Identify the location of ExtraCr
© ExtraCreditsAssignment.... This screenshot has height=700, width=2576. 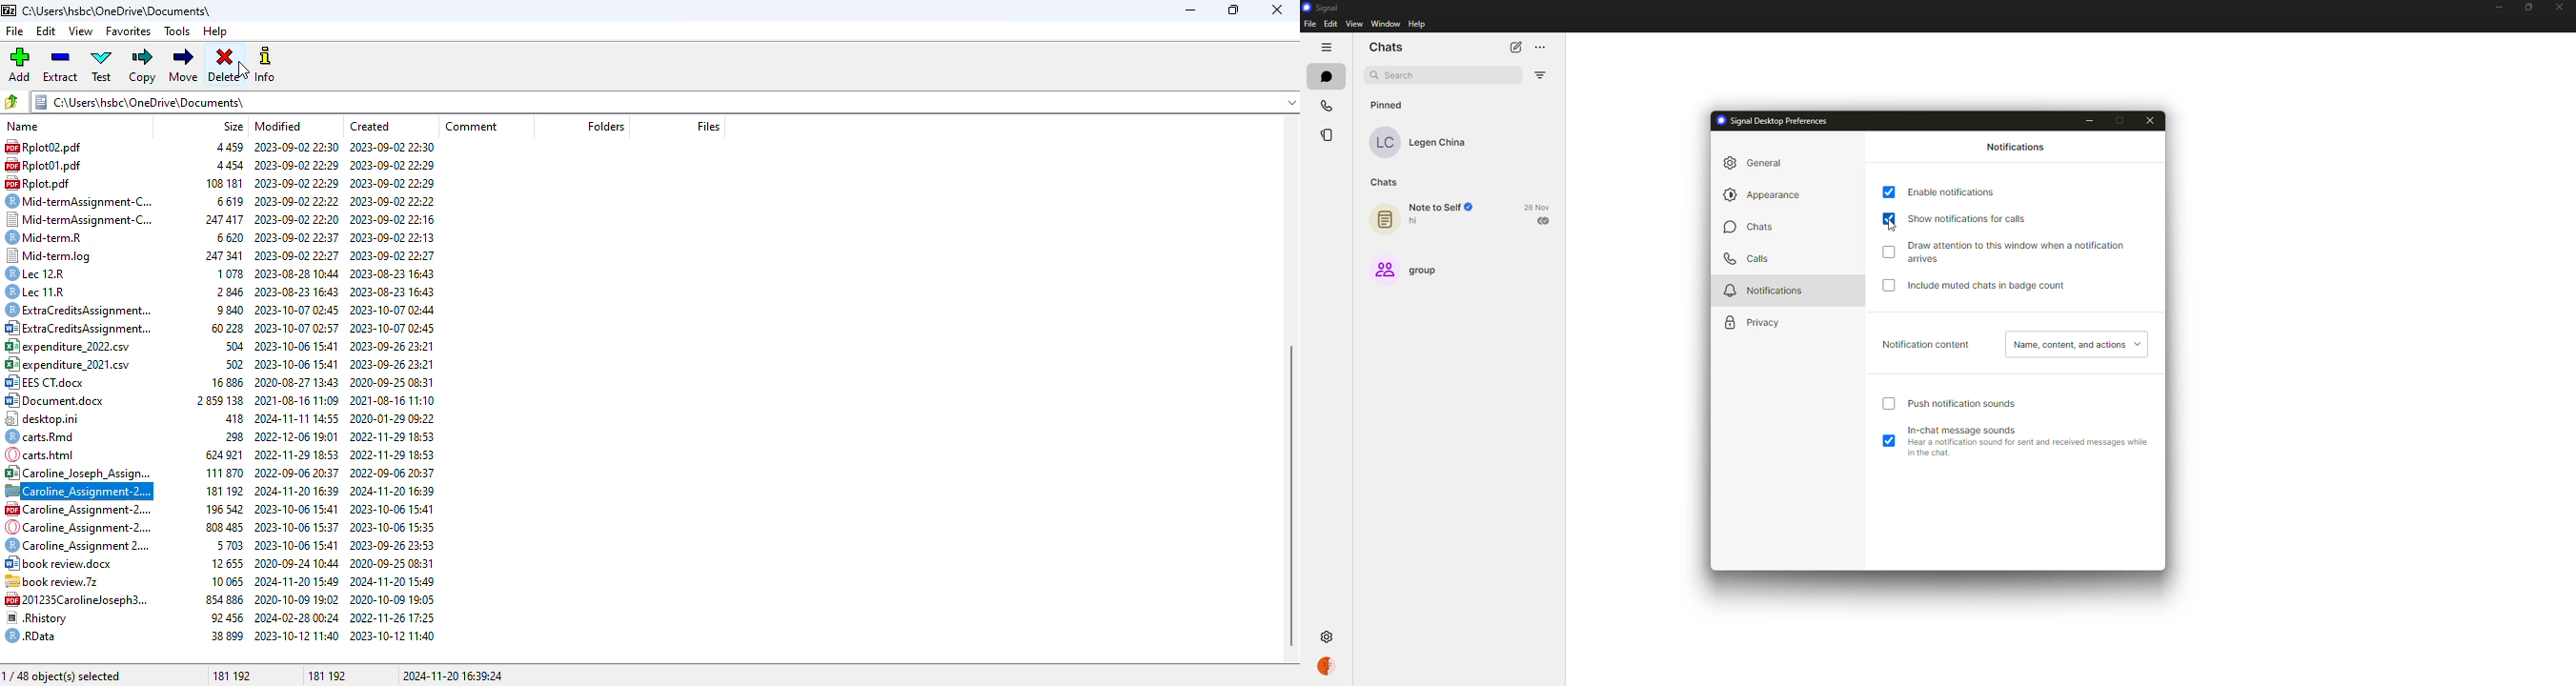
(79, 310).